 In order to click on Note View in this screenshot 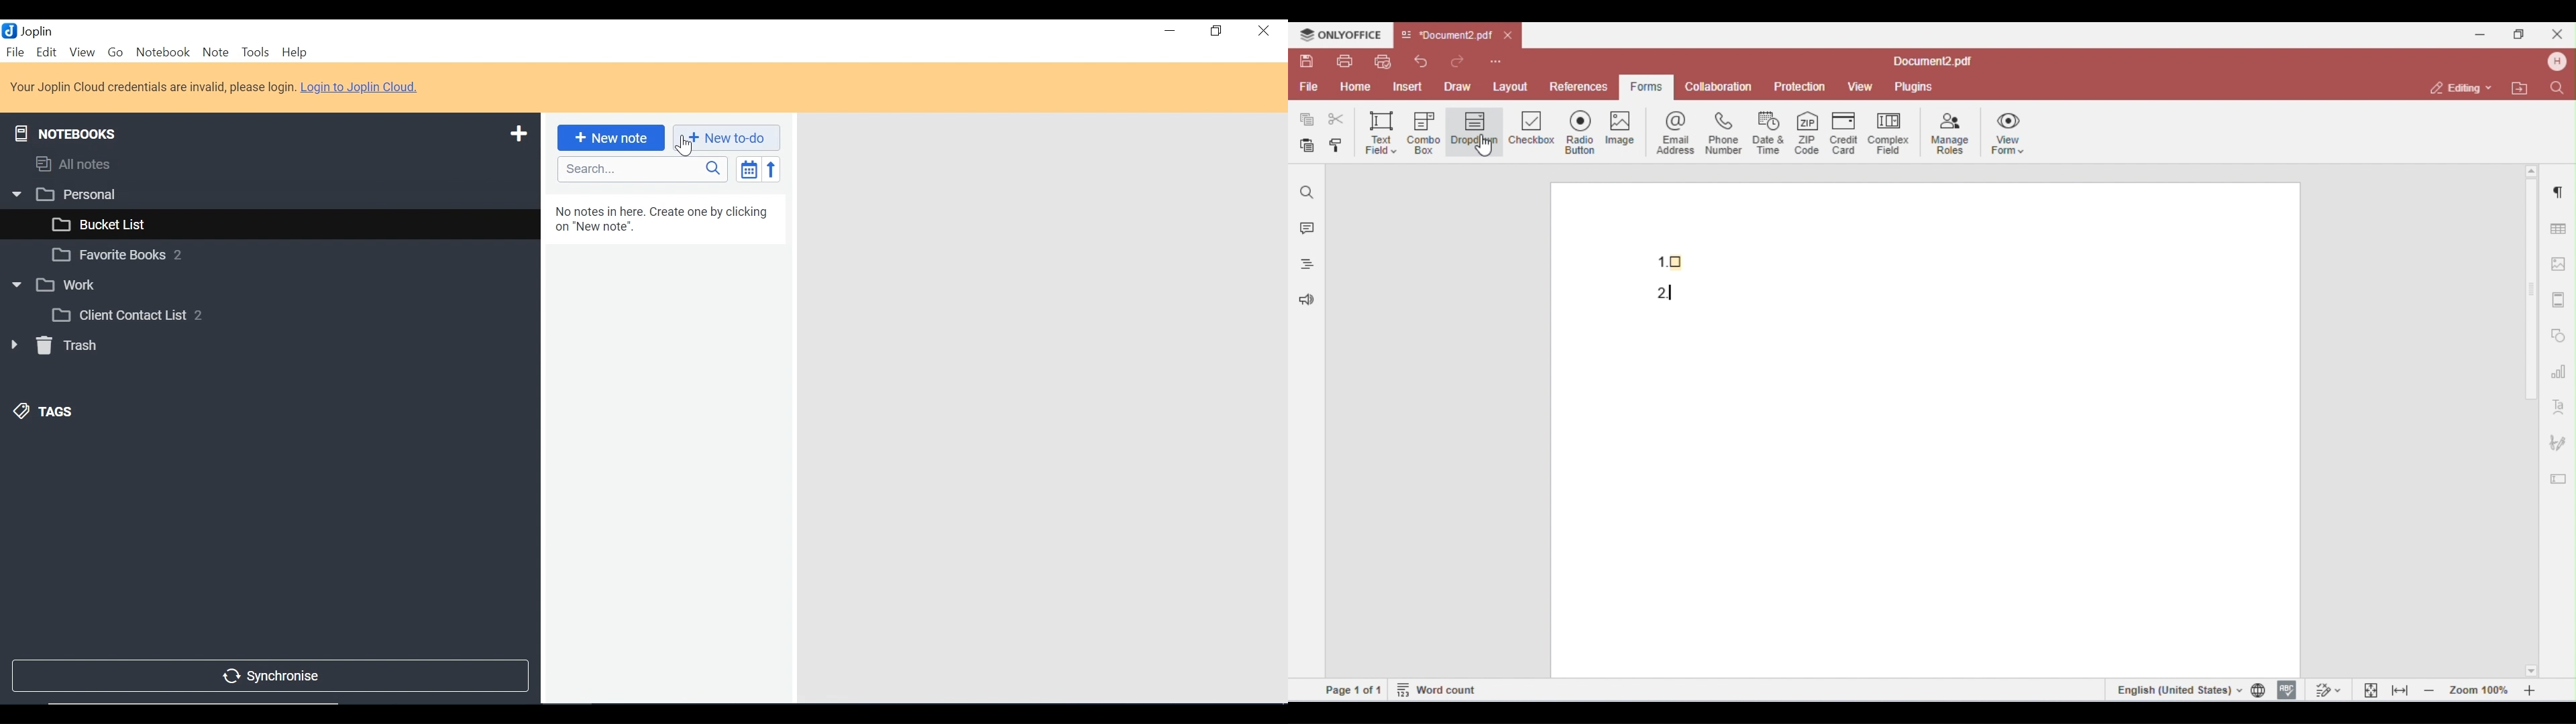, I will do `click(1040, 406)`.